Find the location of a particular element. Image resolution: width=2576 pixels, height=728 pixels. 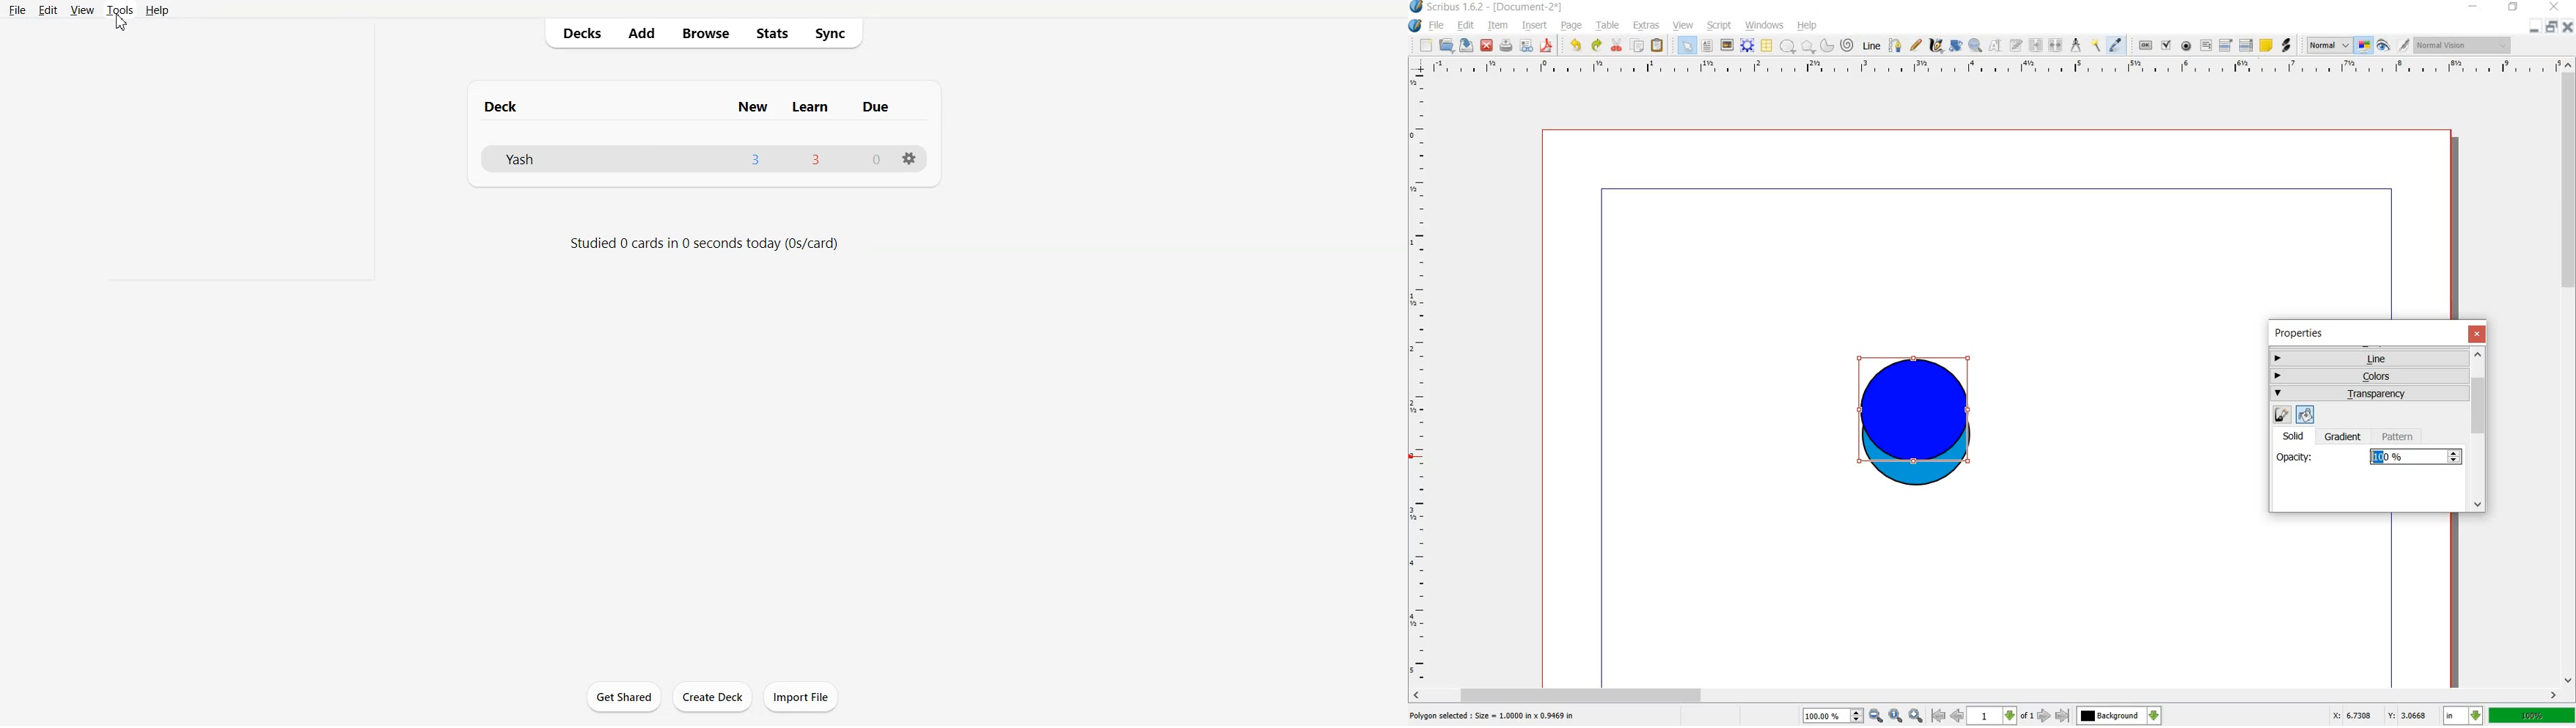

100% is located at coordinates (2406, 457).